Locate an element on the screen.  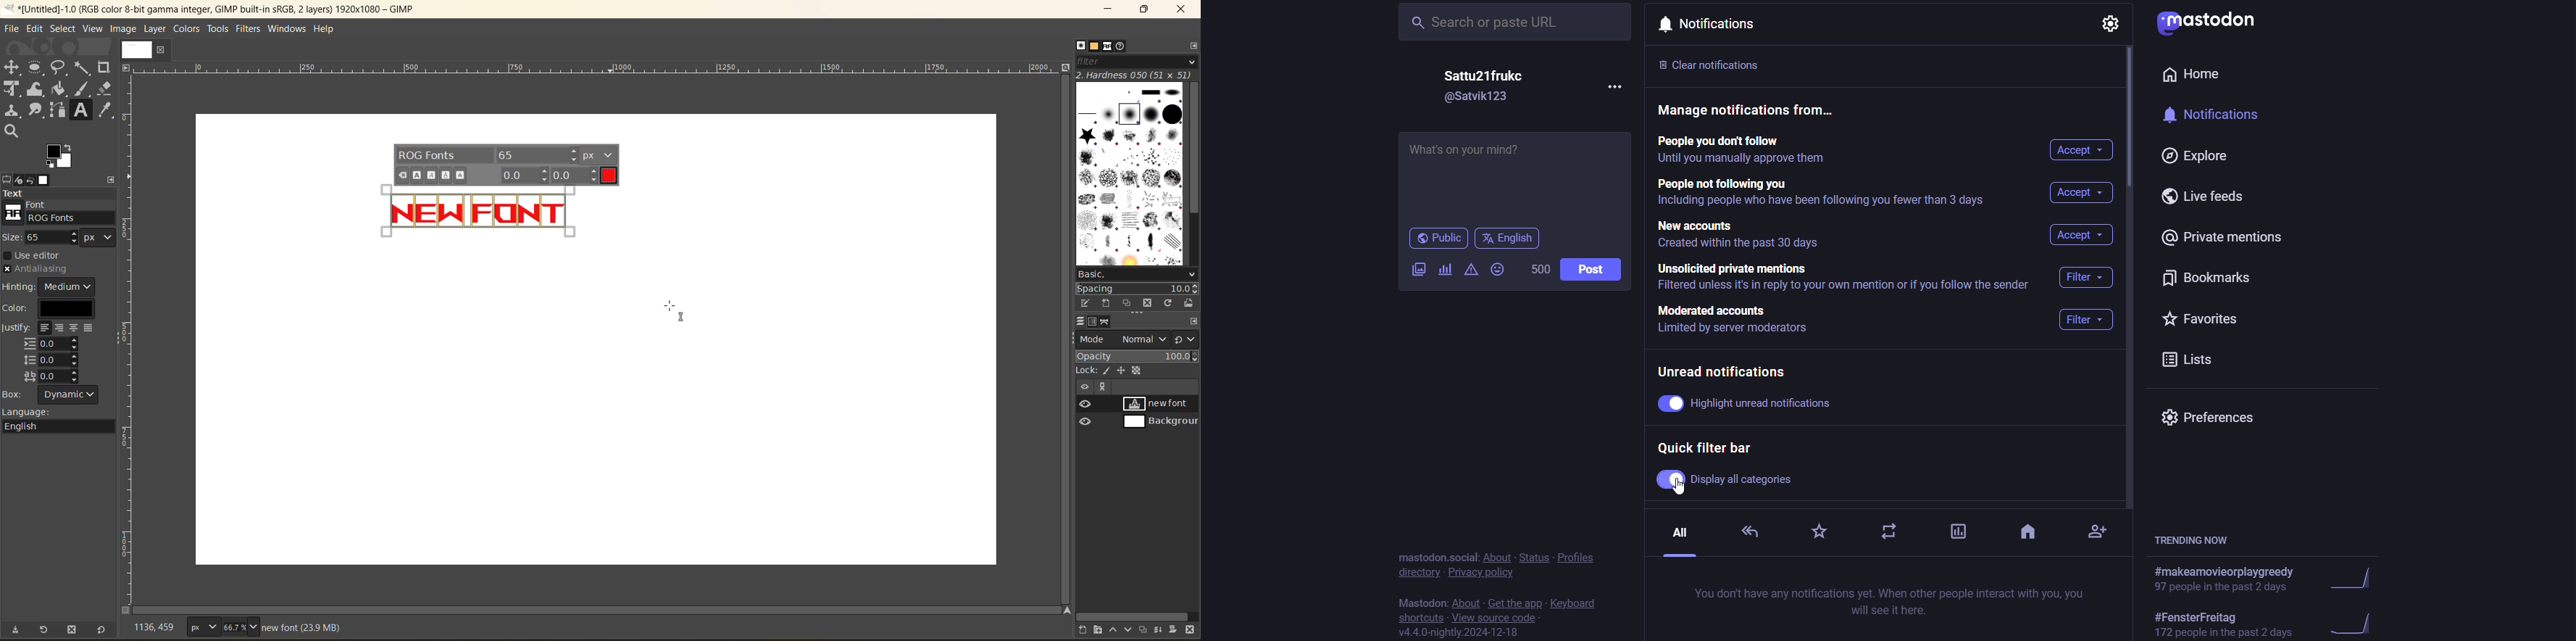
create a new layer group is located at coordinates (1102, 628).